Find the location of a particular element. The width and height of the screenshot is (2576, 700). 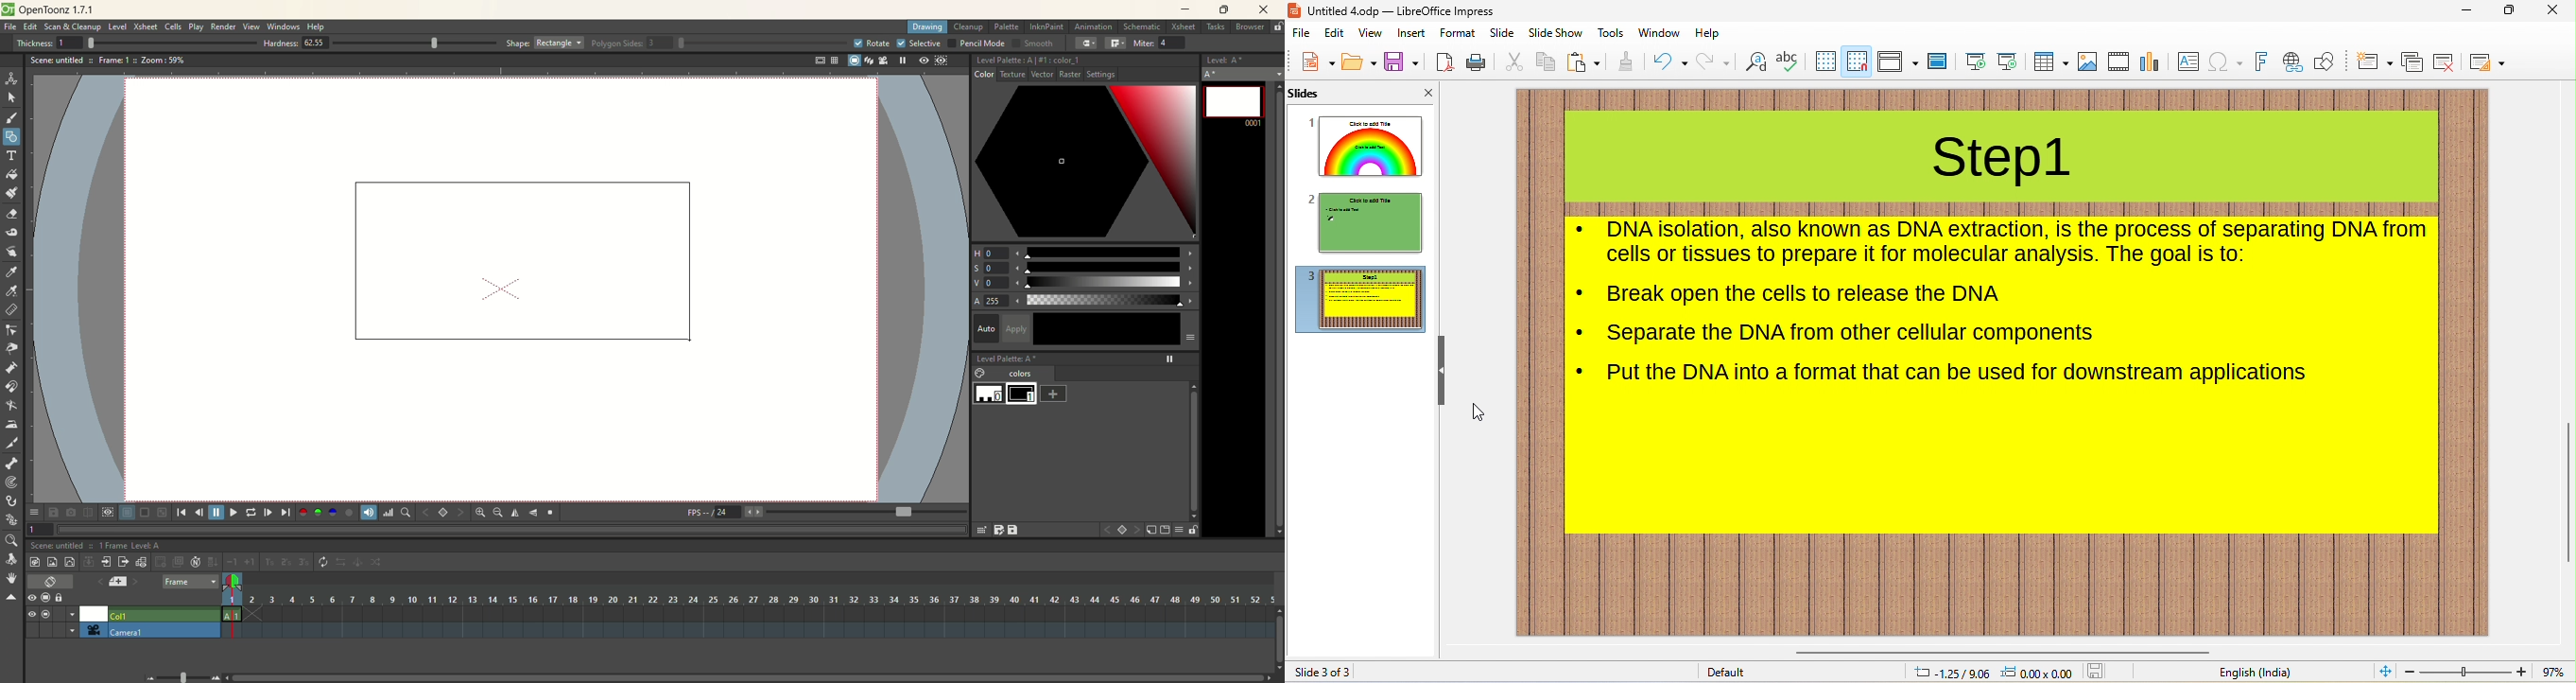

duplicate drawing is located at coordinates (179, 562).